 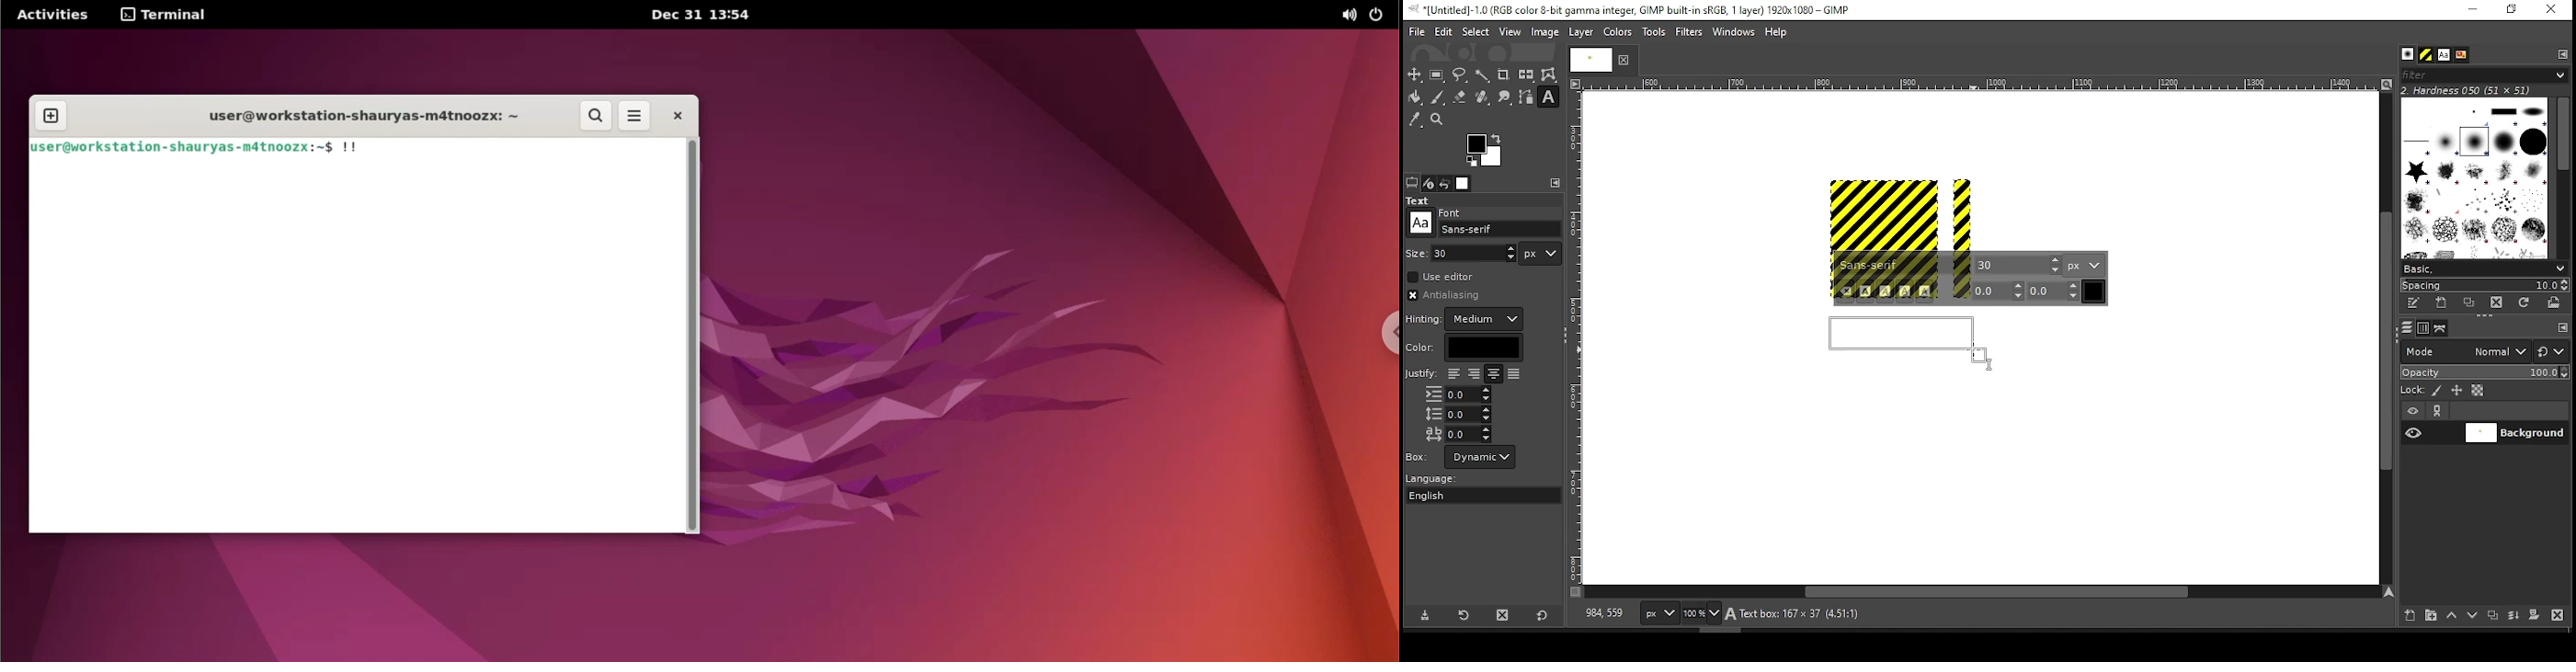 What do you see at coordinates (2555, 302) in the screenshot?
I see `open brush as image` at bounding box center [2555, 302].